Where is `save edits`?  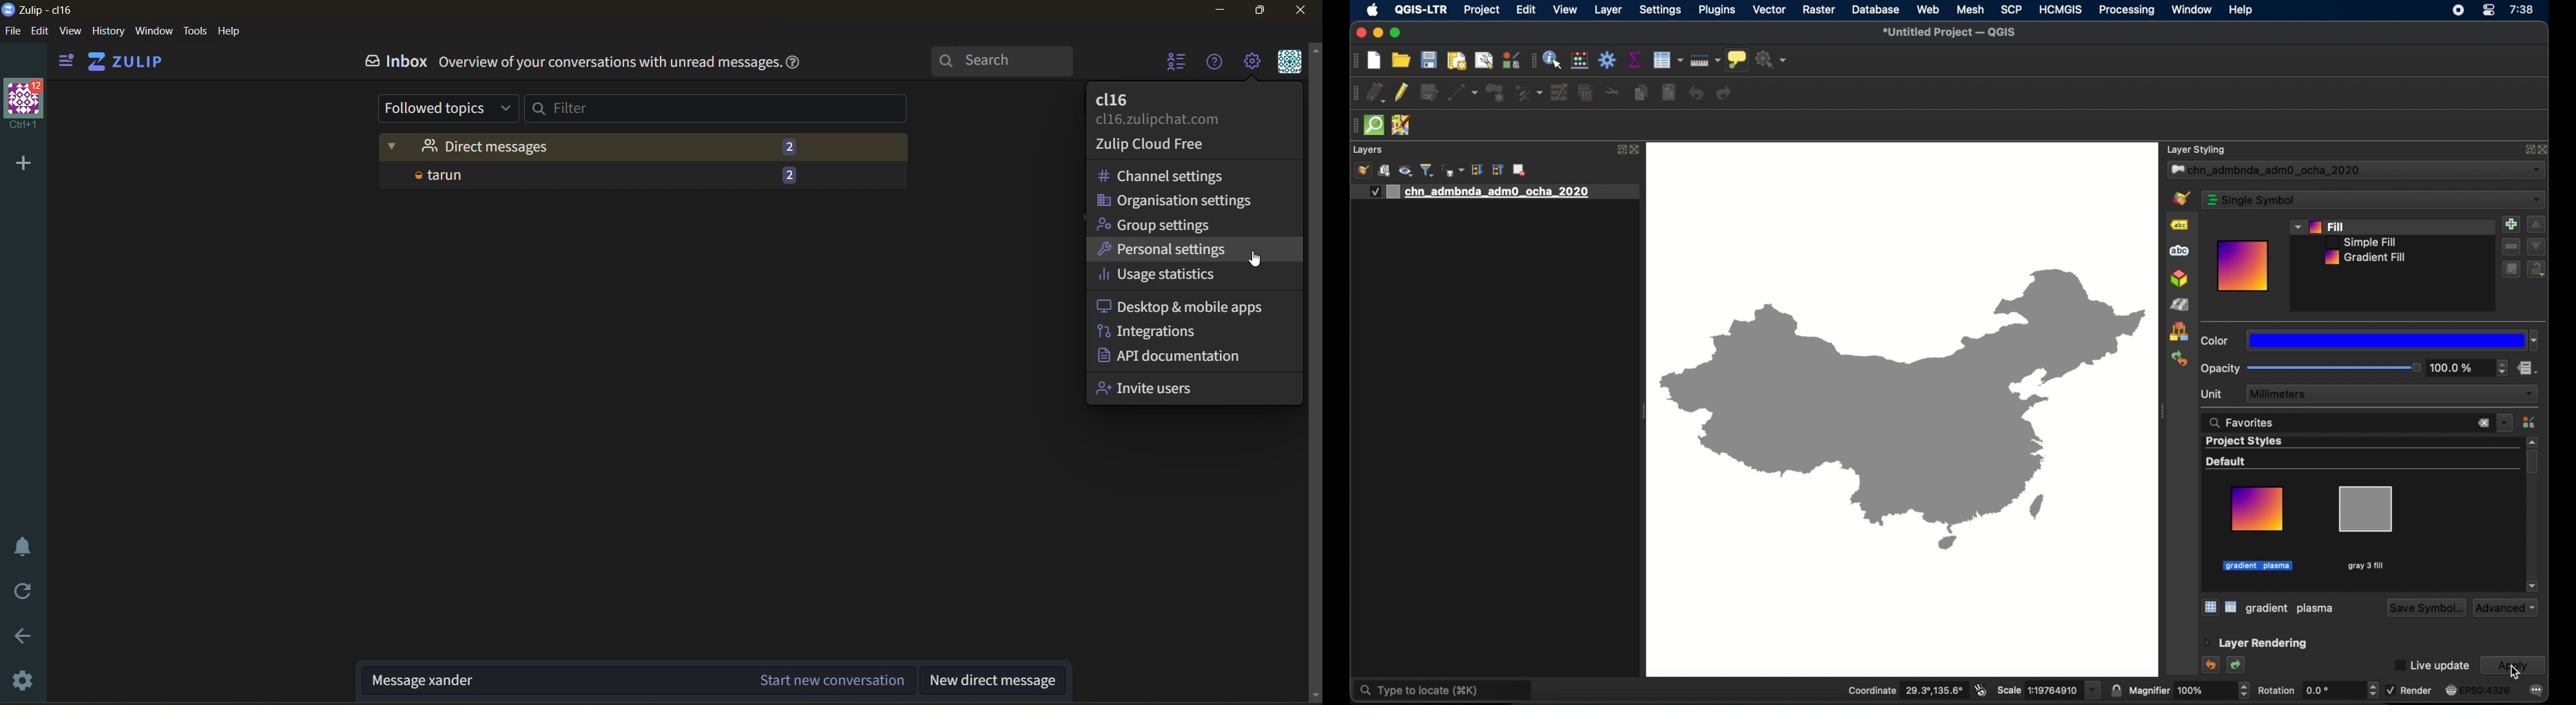
save edits is located at coordinates (1430, 93).